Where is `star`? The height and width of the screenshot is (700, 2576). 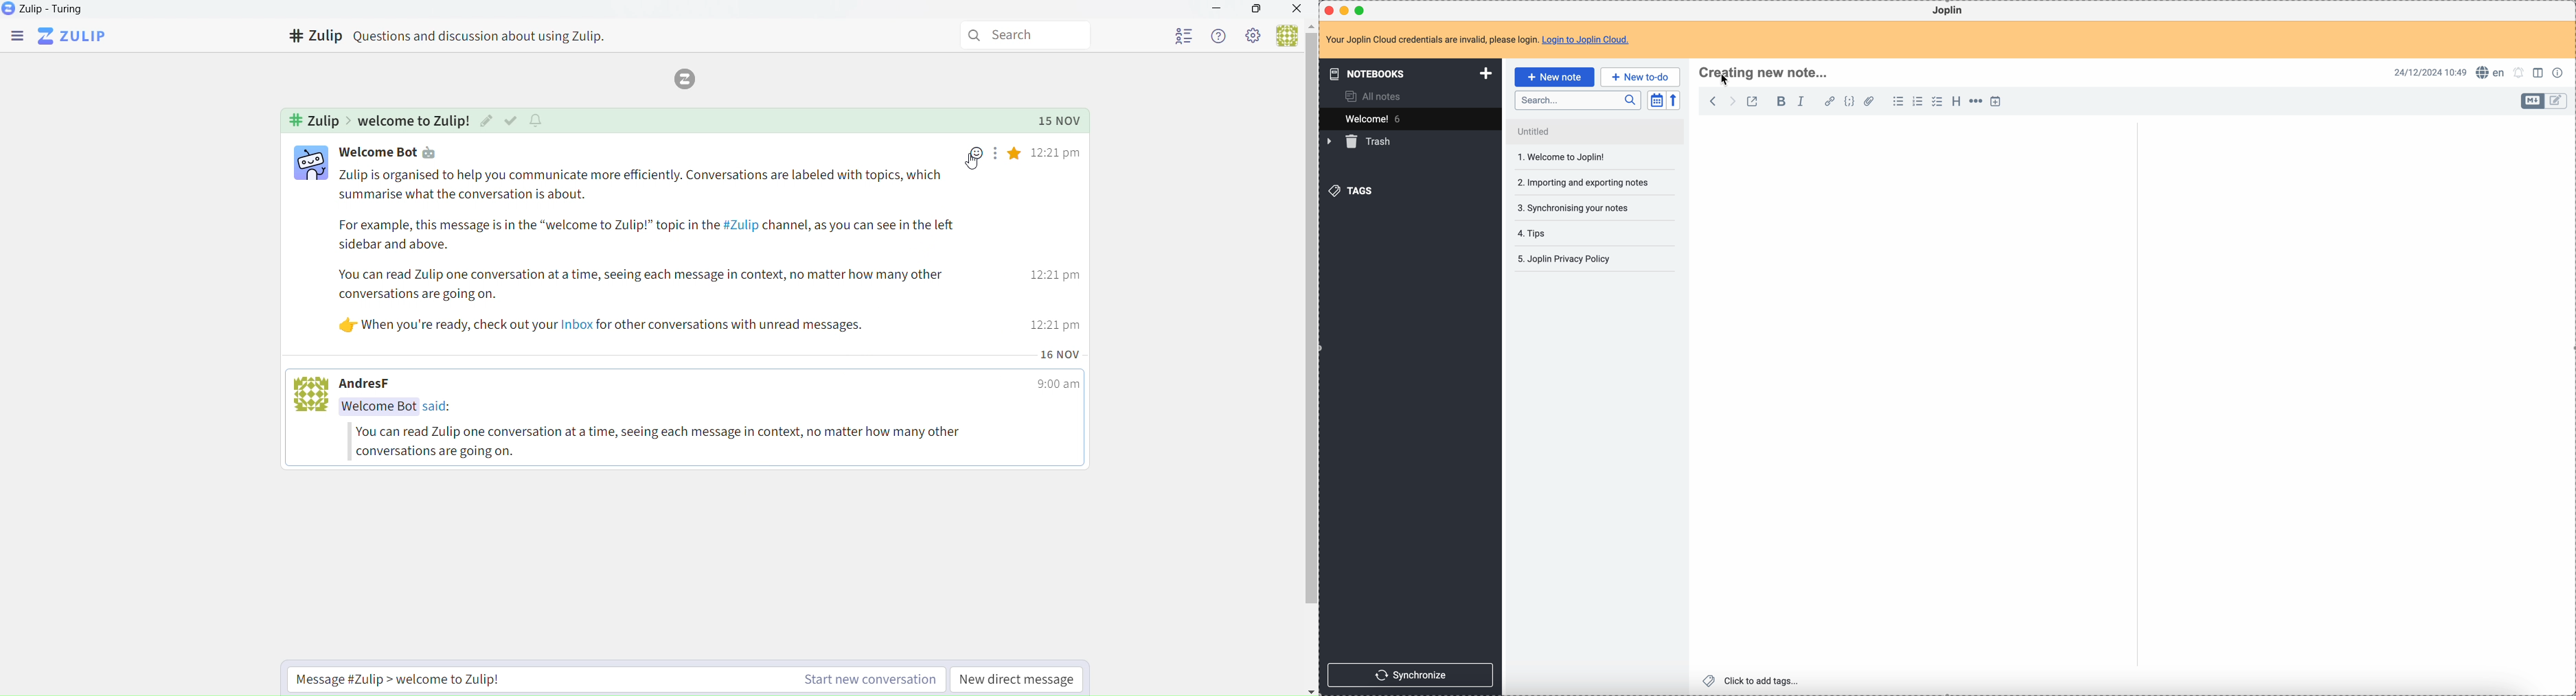
star is located at coordinates (1016, 156).